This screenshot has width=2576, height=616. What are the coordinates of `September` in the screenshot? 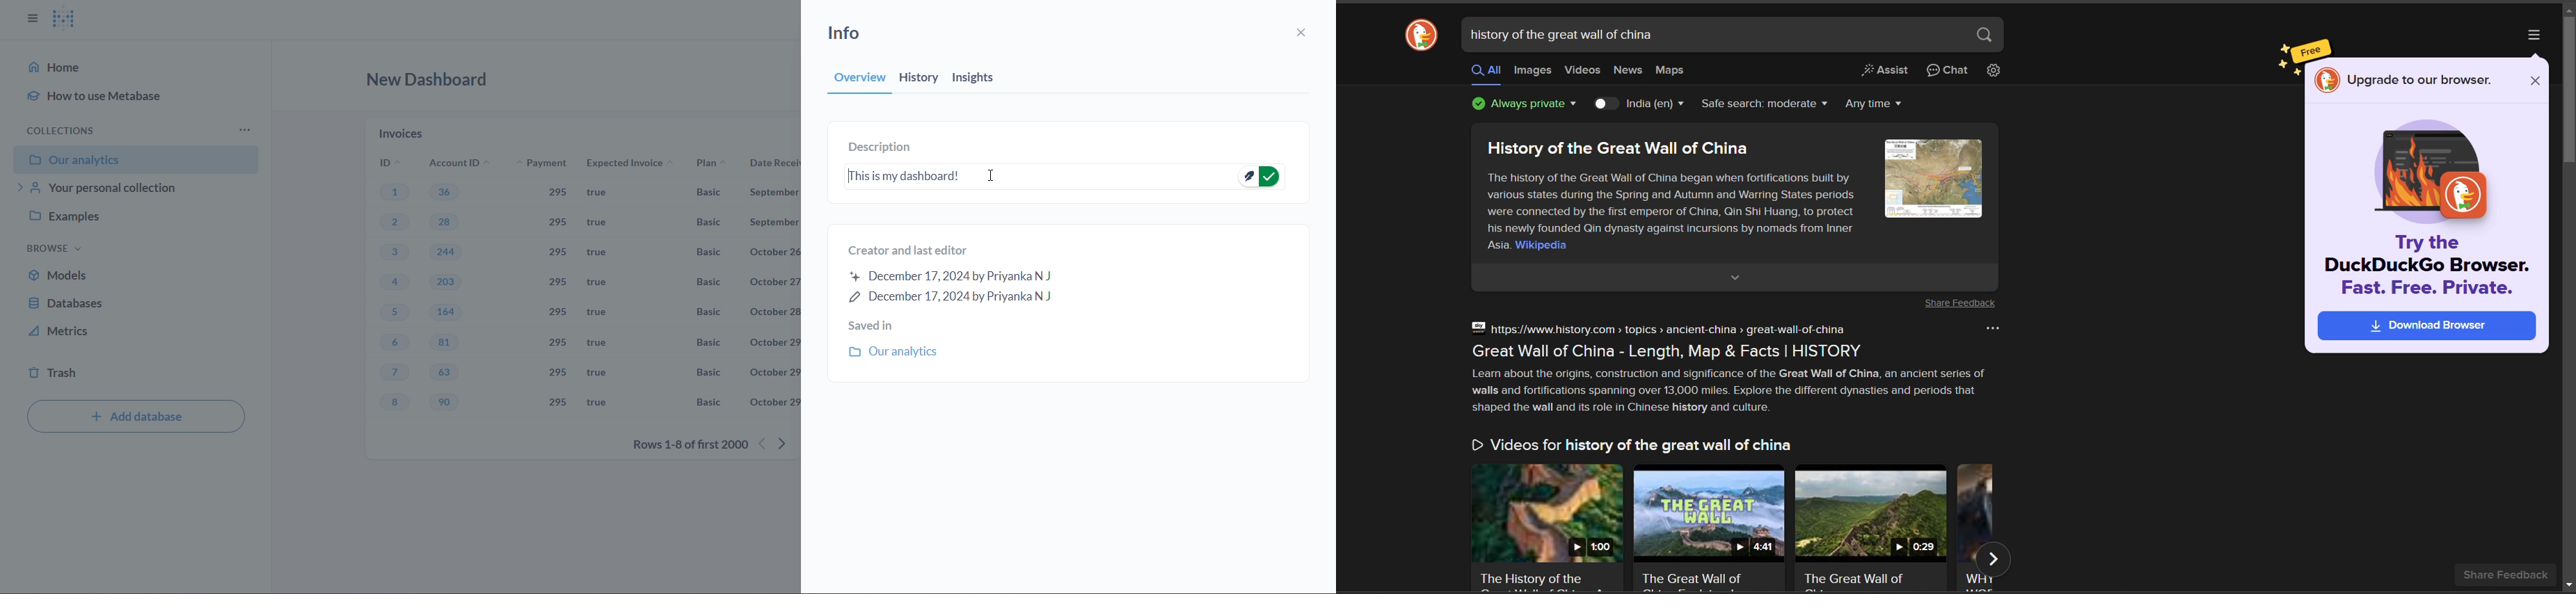 It's located at (774, 194).